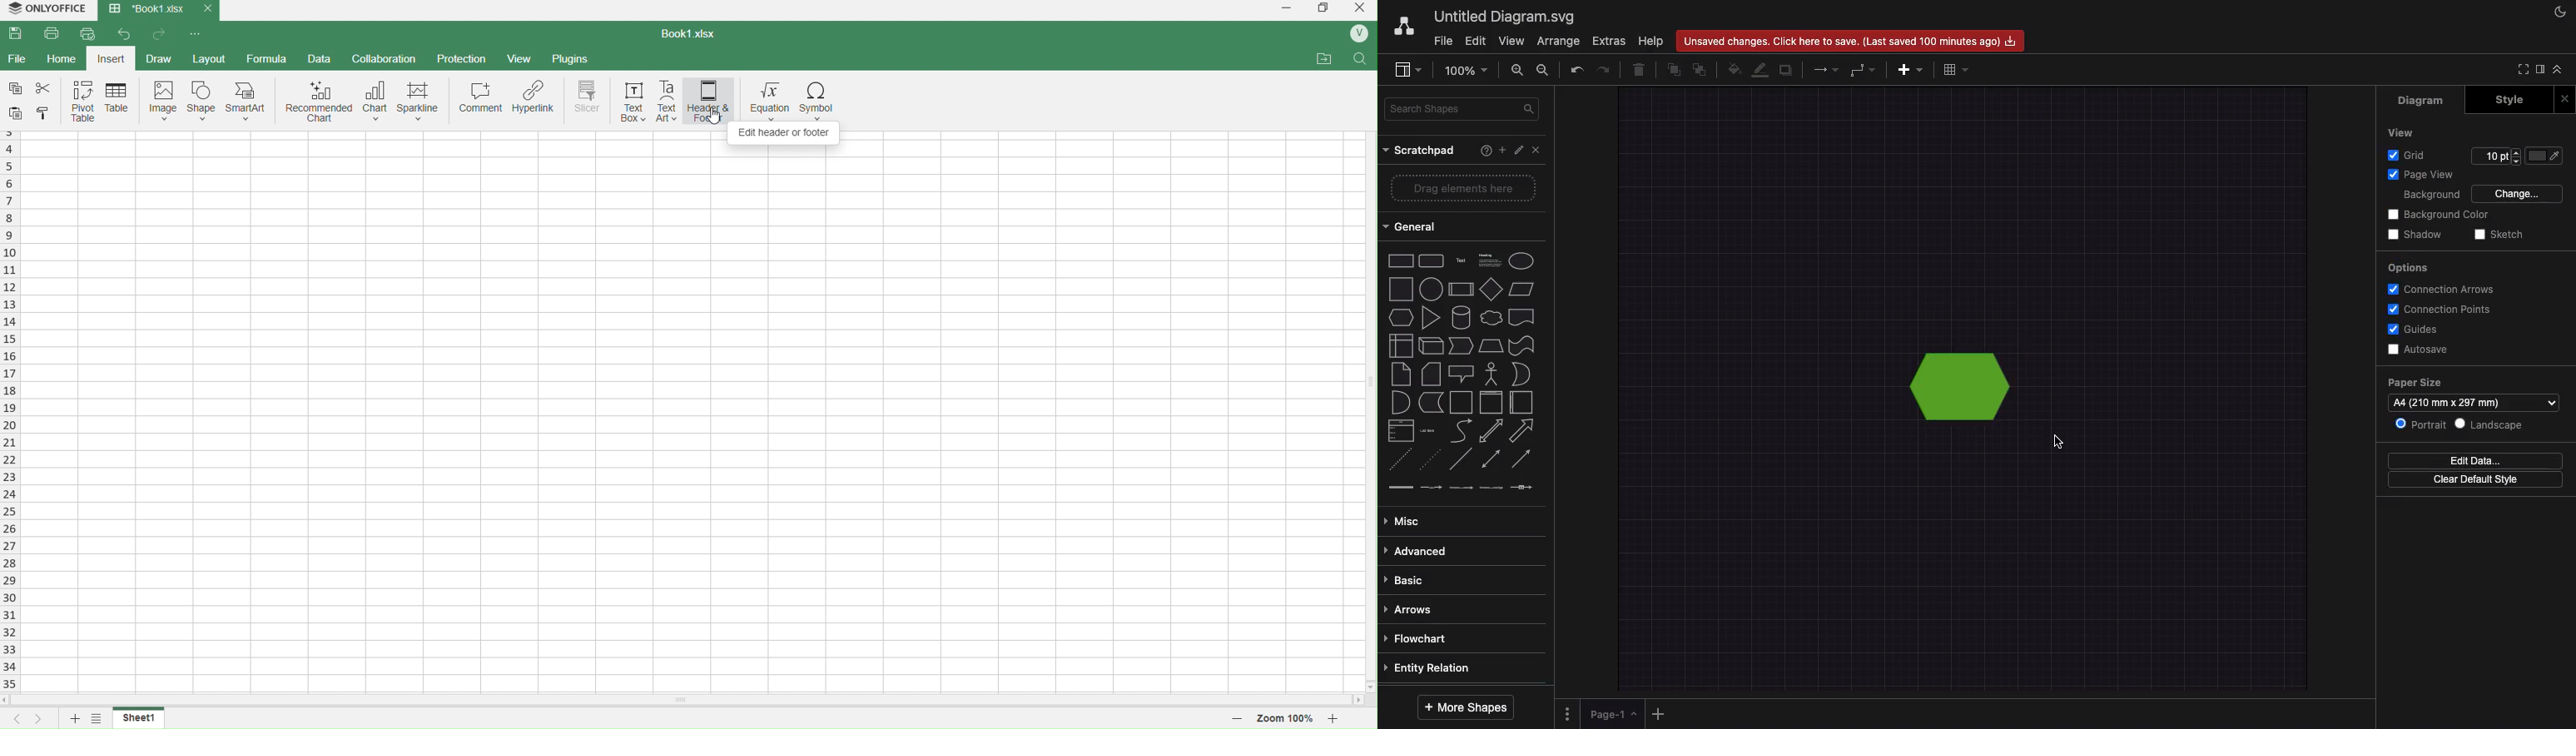 This screenshot has height=756, width=2576. What do you see at coordinates (1464, 109) in the screenshot?
I see `Search shapes` at bounding box center [1464, 109].